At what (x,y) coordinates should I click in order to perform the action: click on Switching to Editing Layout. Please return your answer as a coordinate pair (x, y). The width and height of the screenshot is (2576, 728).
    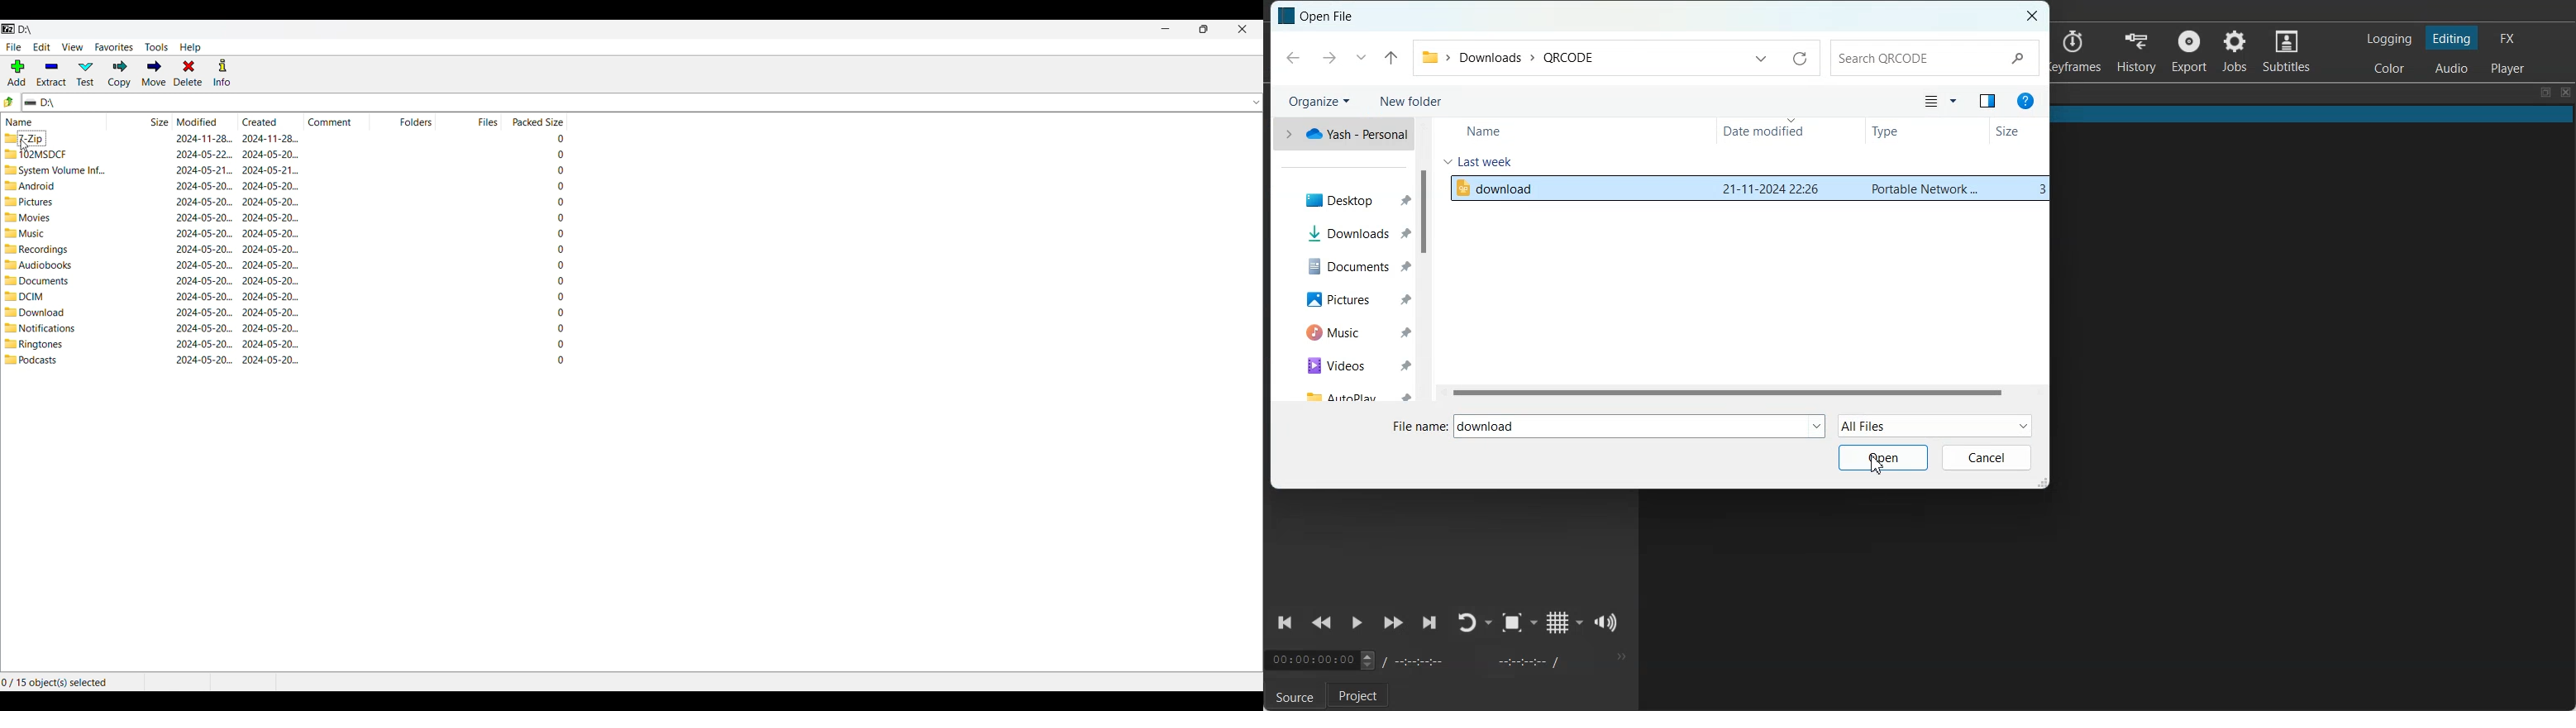
    Looking at the image, I should click on (2450, 38).